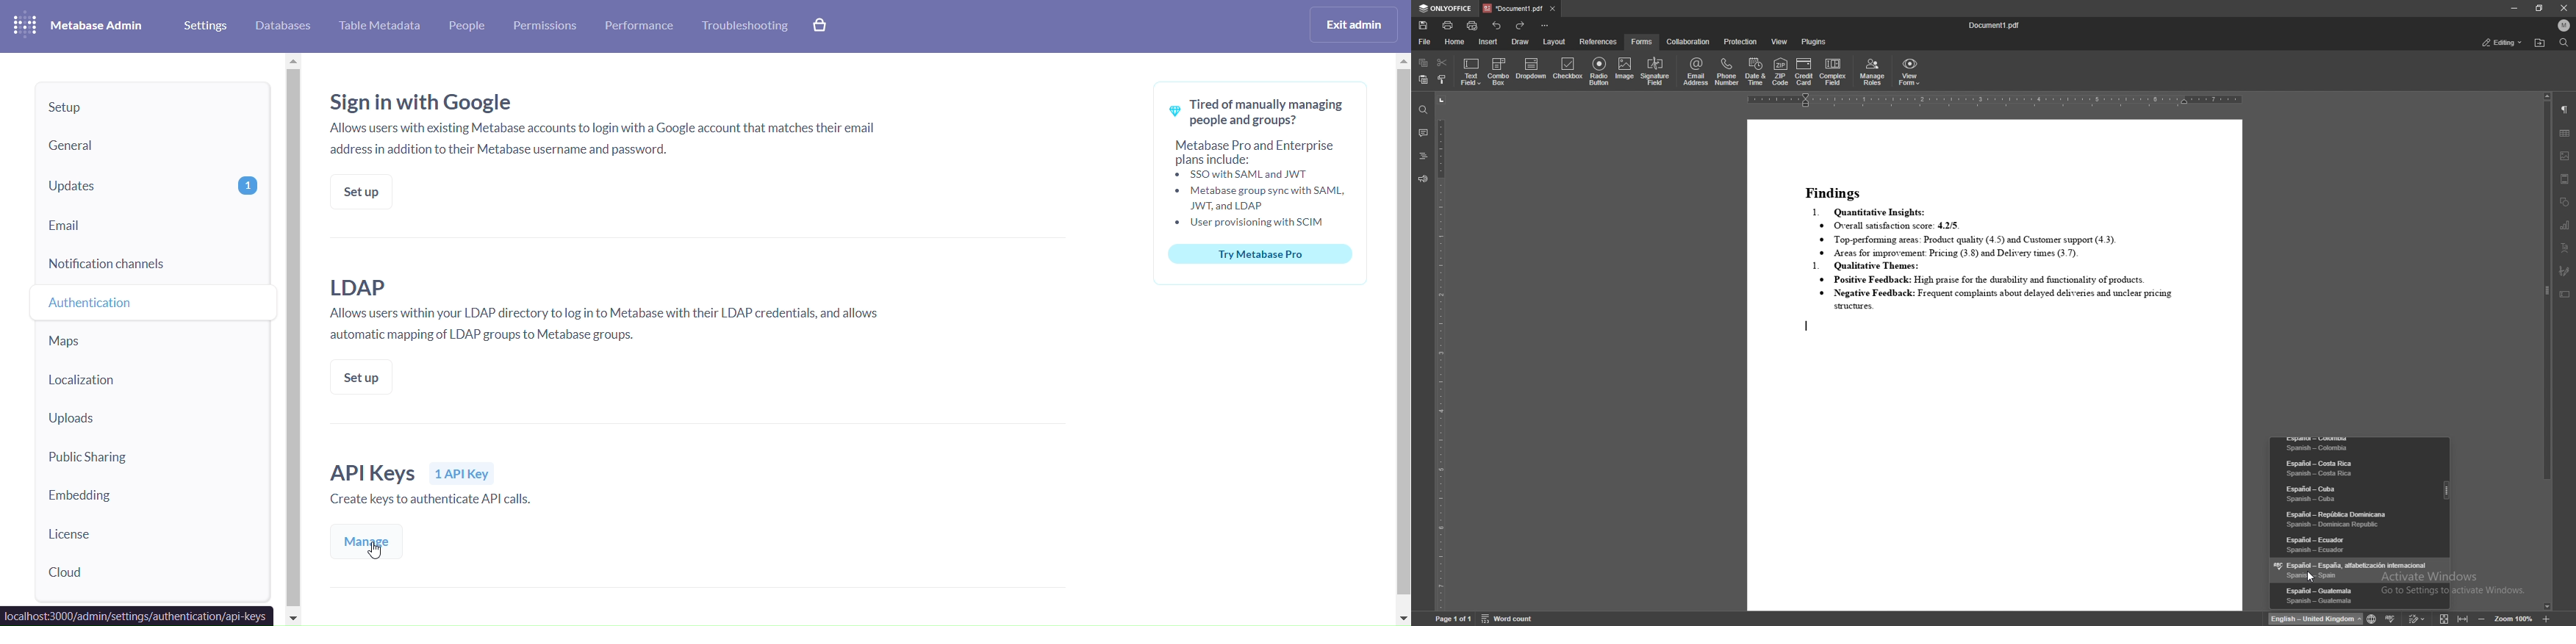 This screenshot has width=2576, height=644. What do you see at coordinates (2565, 156) in the screenshot?
I see `image` at bounding box center [2565, 156].